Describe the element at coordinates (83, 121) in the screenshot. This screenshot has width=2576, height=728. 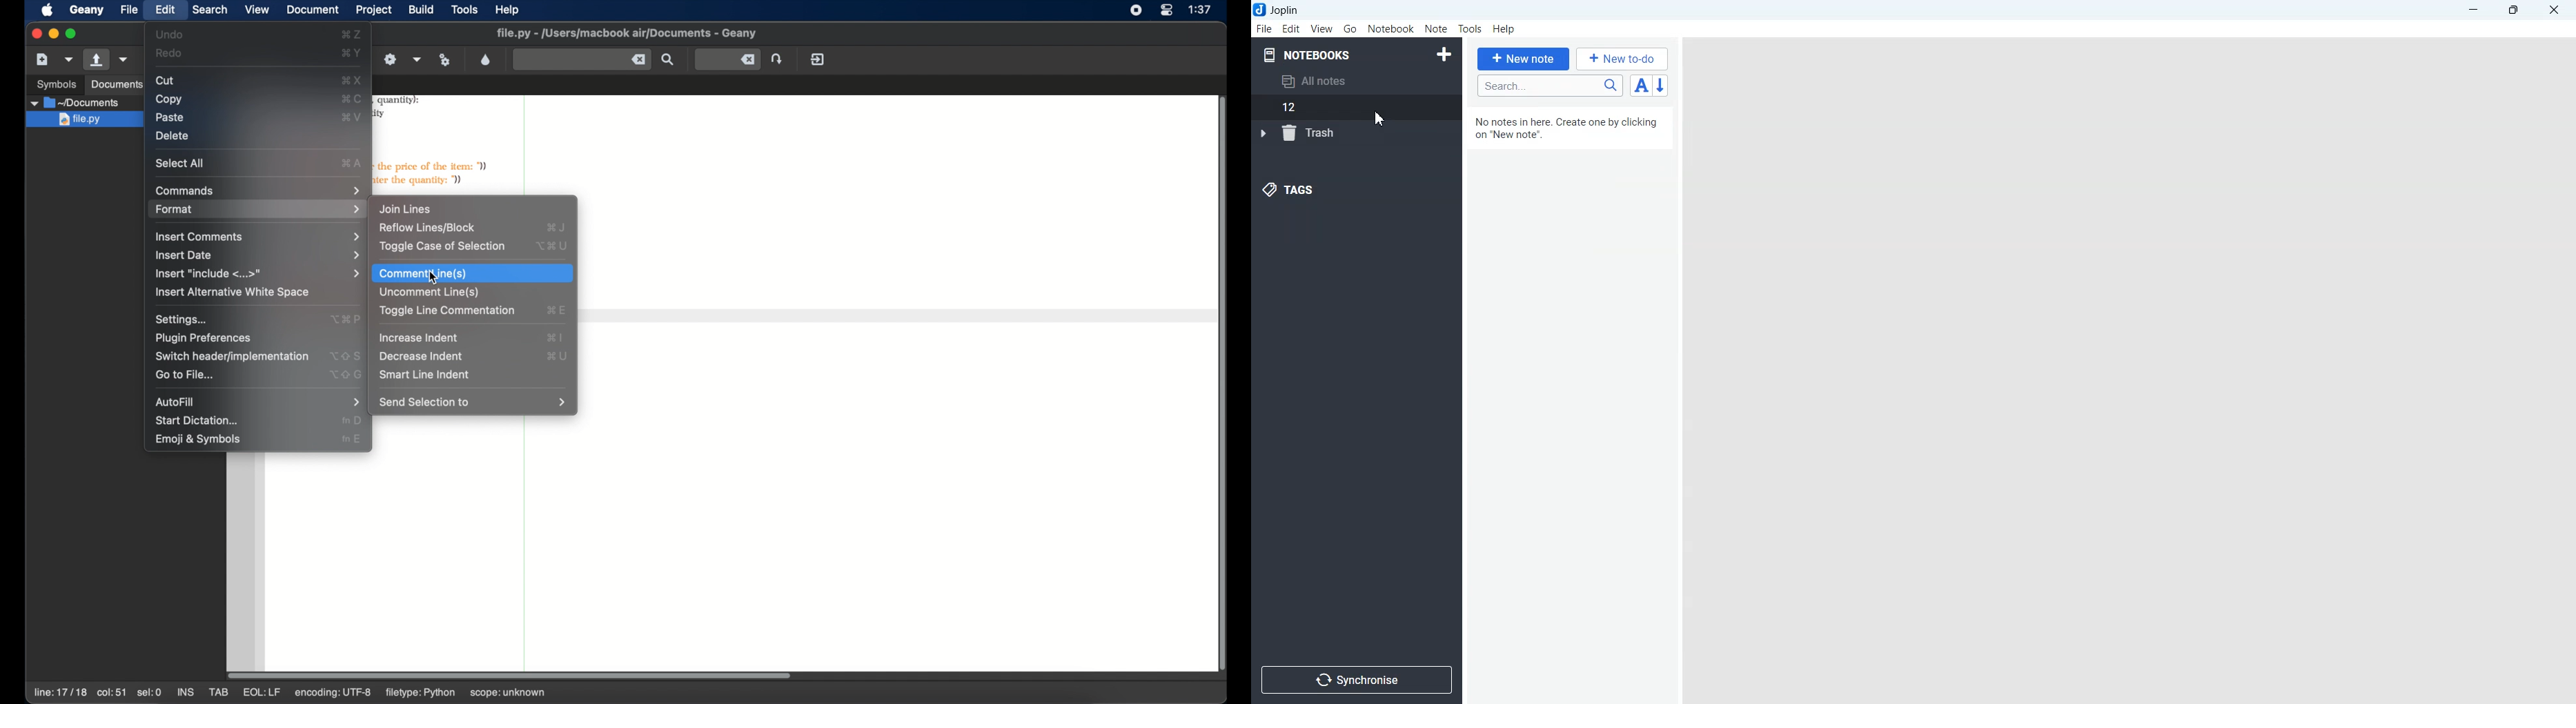
I see `file.py` at that location.